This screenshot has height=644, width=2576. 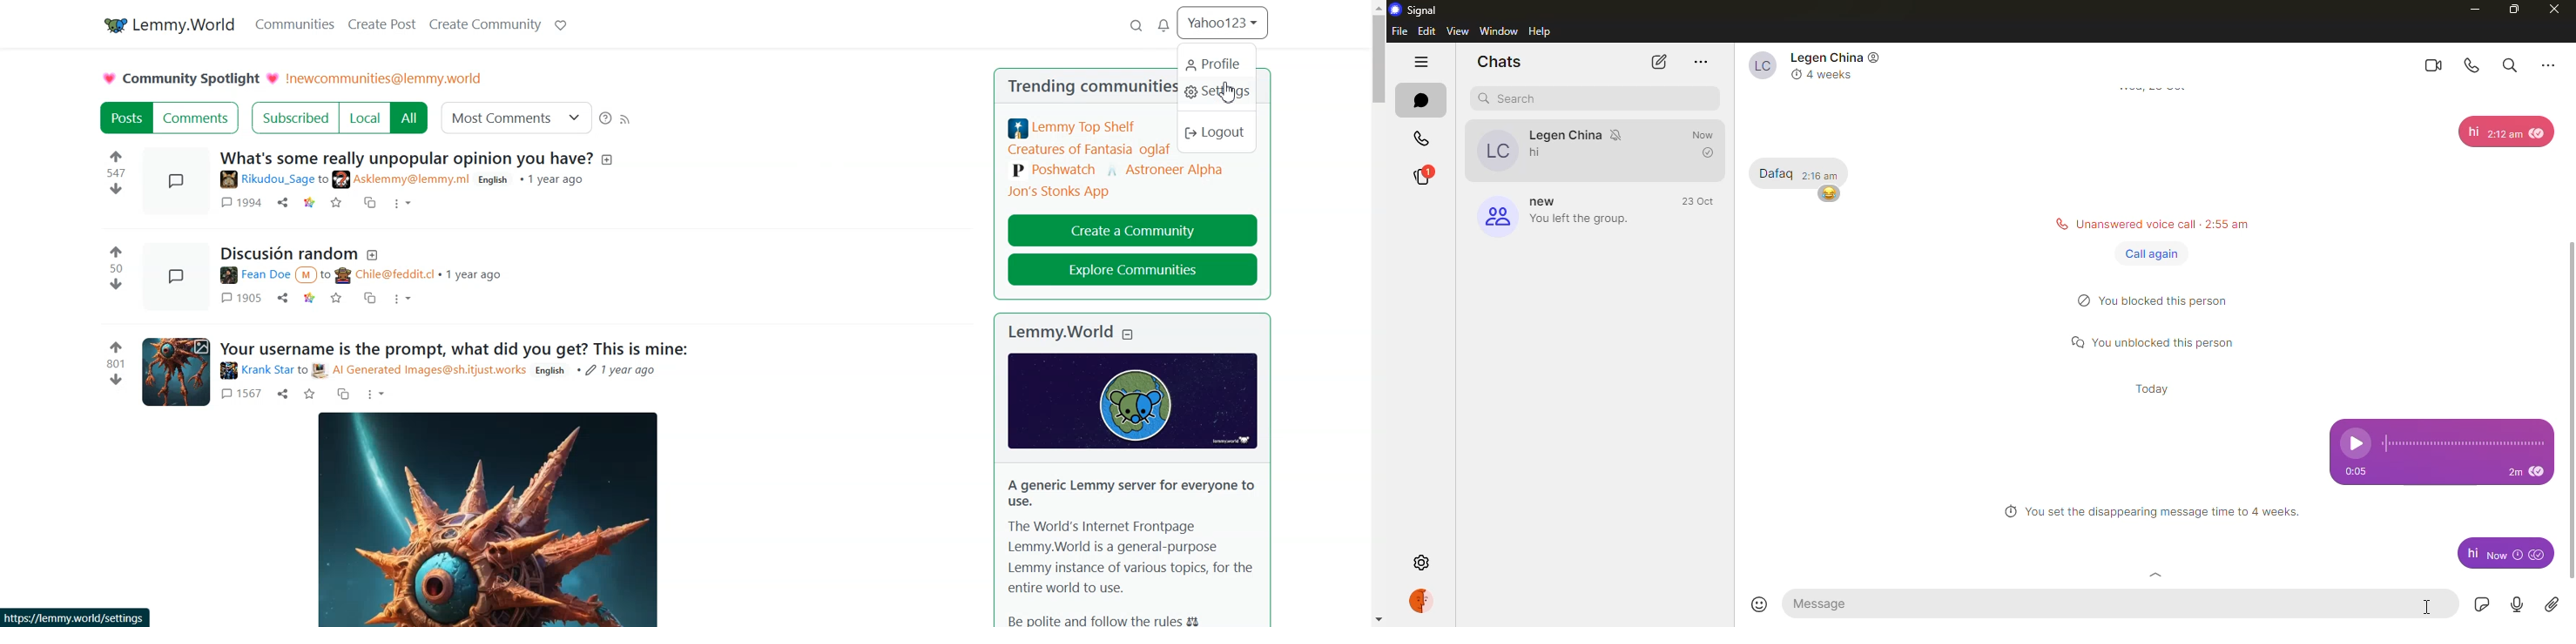 What do you see at coordinates (1827, 603) in the screenshot?
I see `message` at bounding box center [1827, 603].